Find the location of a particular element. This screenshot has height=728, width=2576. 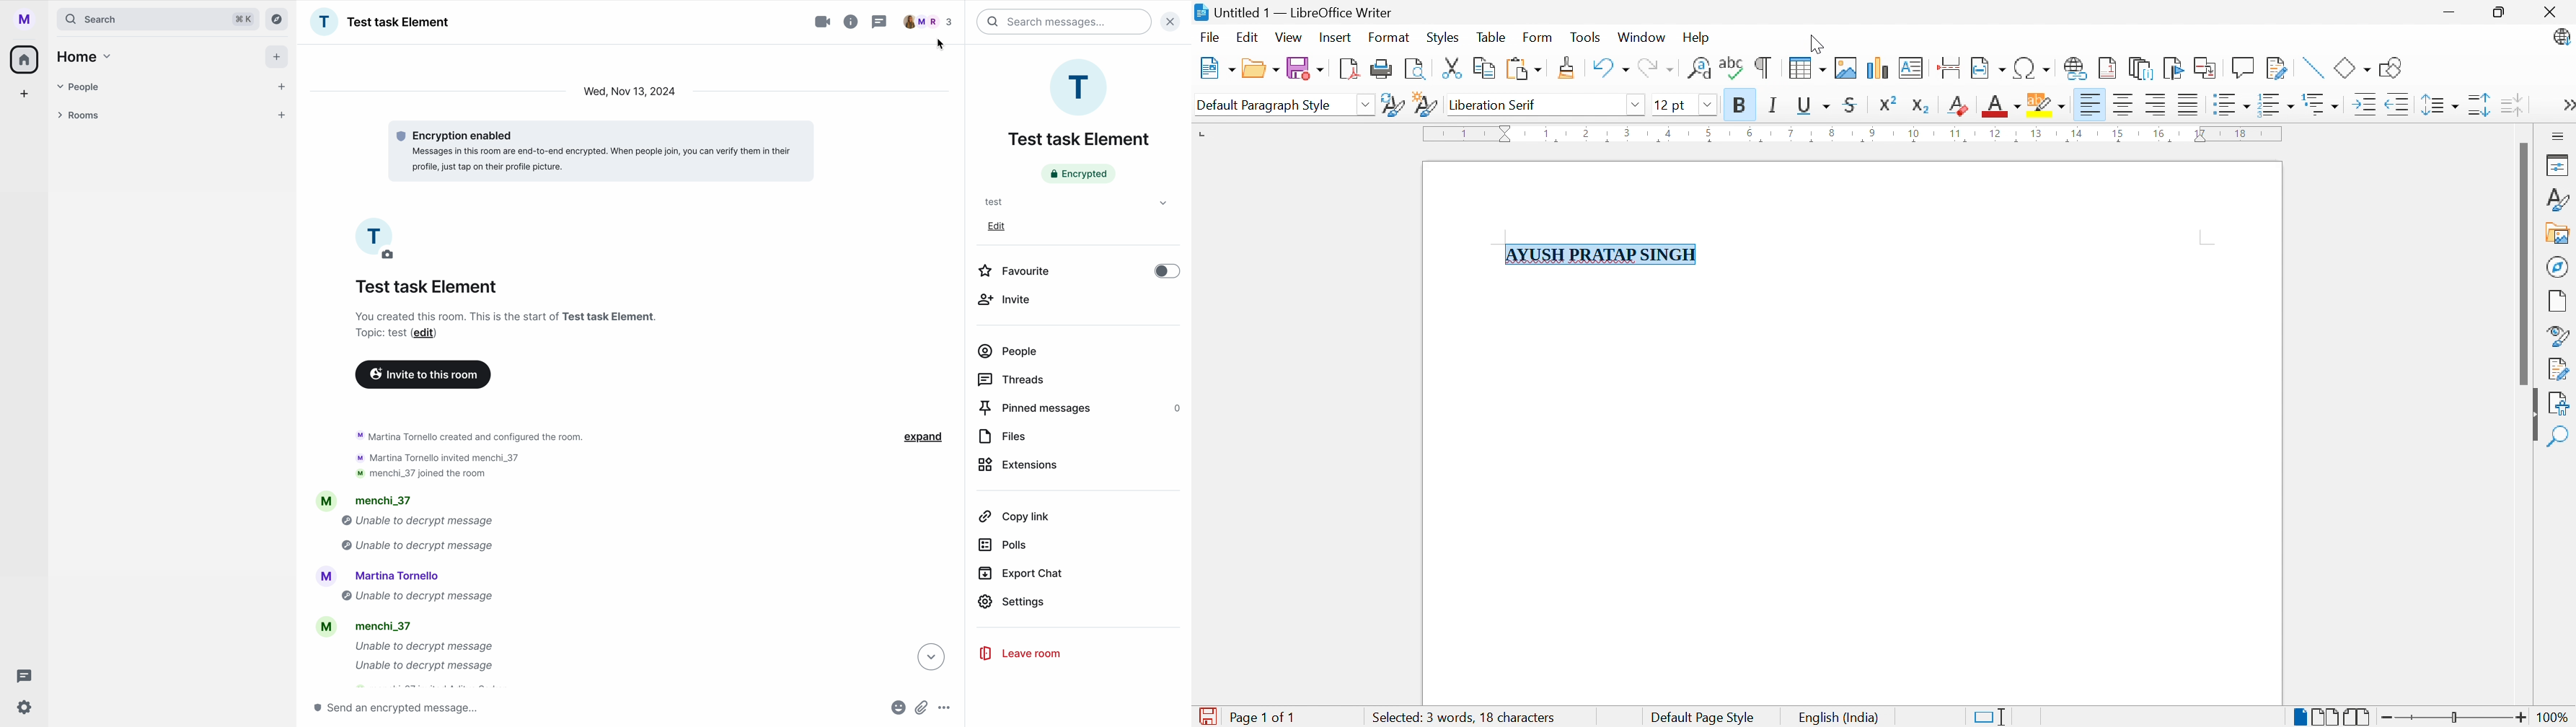

Insert Page Break is located at coordinates (1950, 68).